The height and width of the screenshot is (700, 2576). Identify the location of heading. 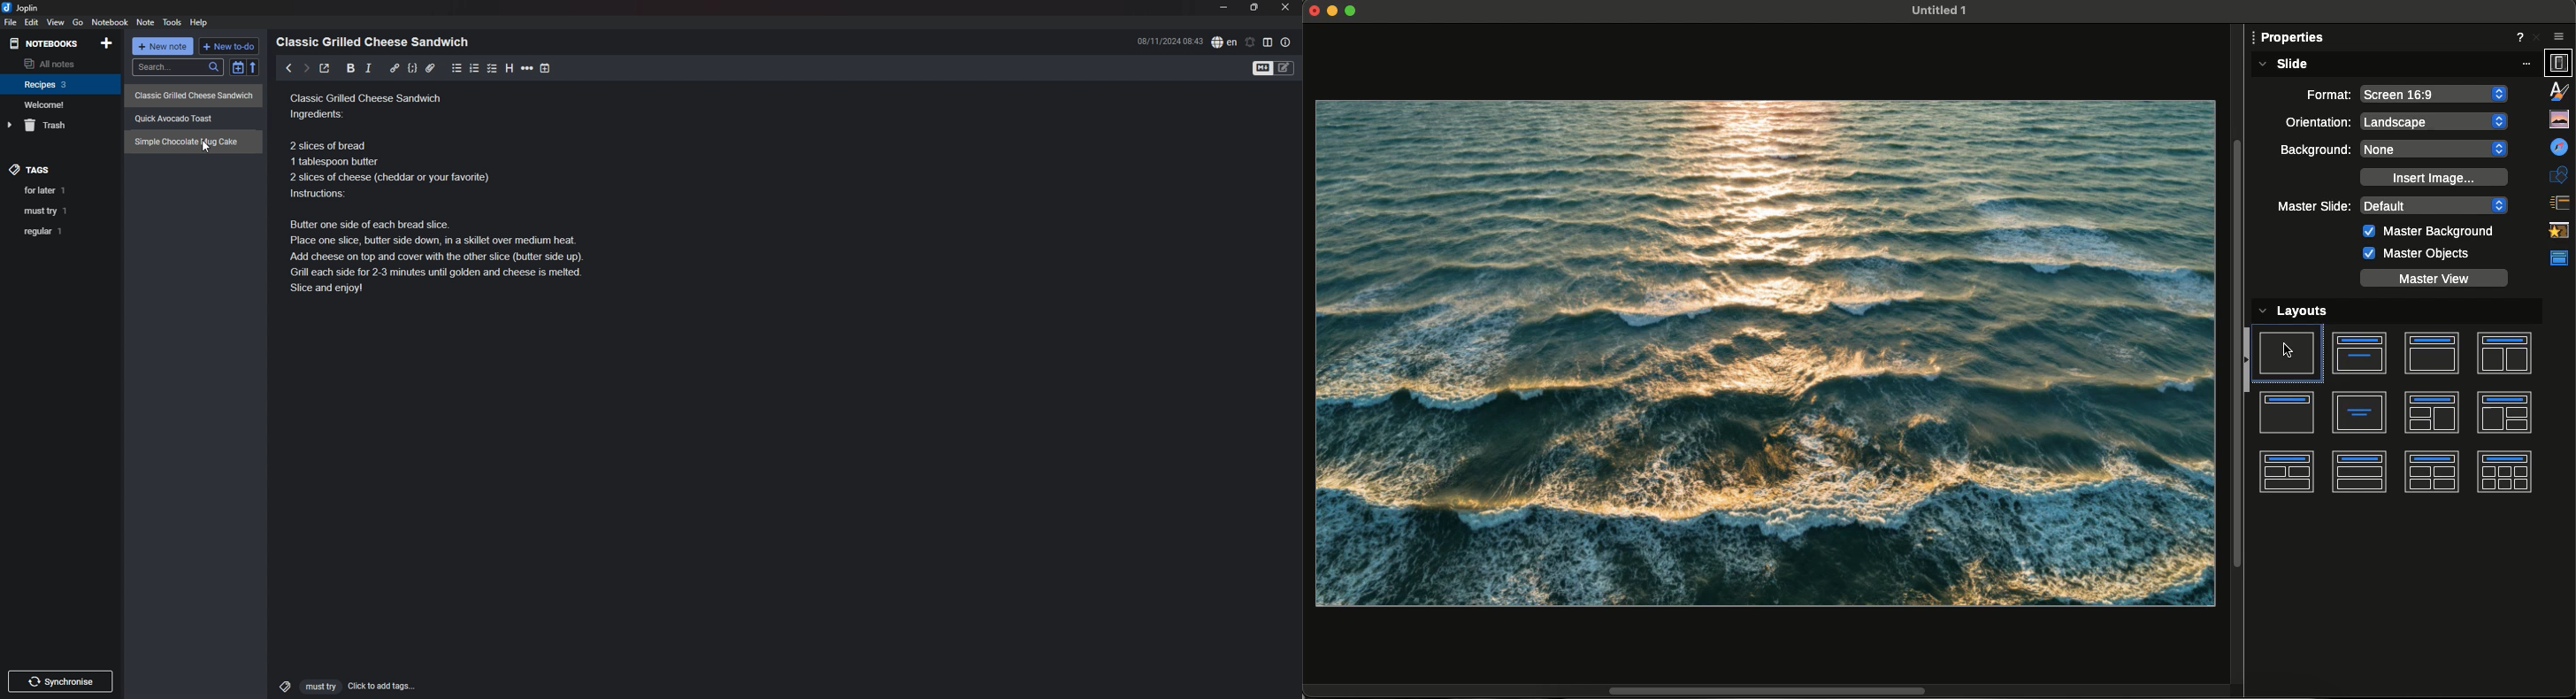
(377, 42).